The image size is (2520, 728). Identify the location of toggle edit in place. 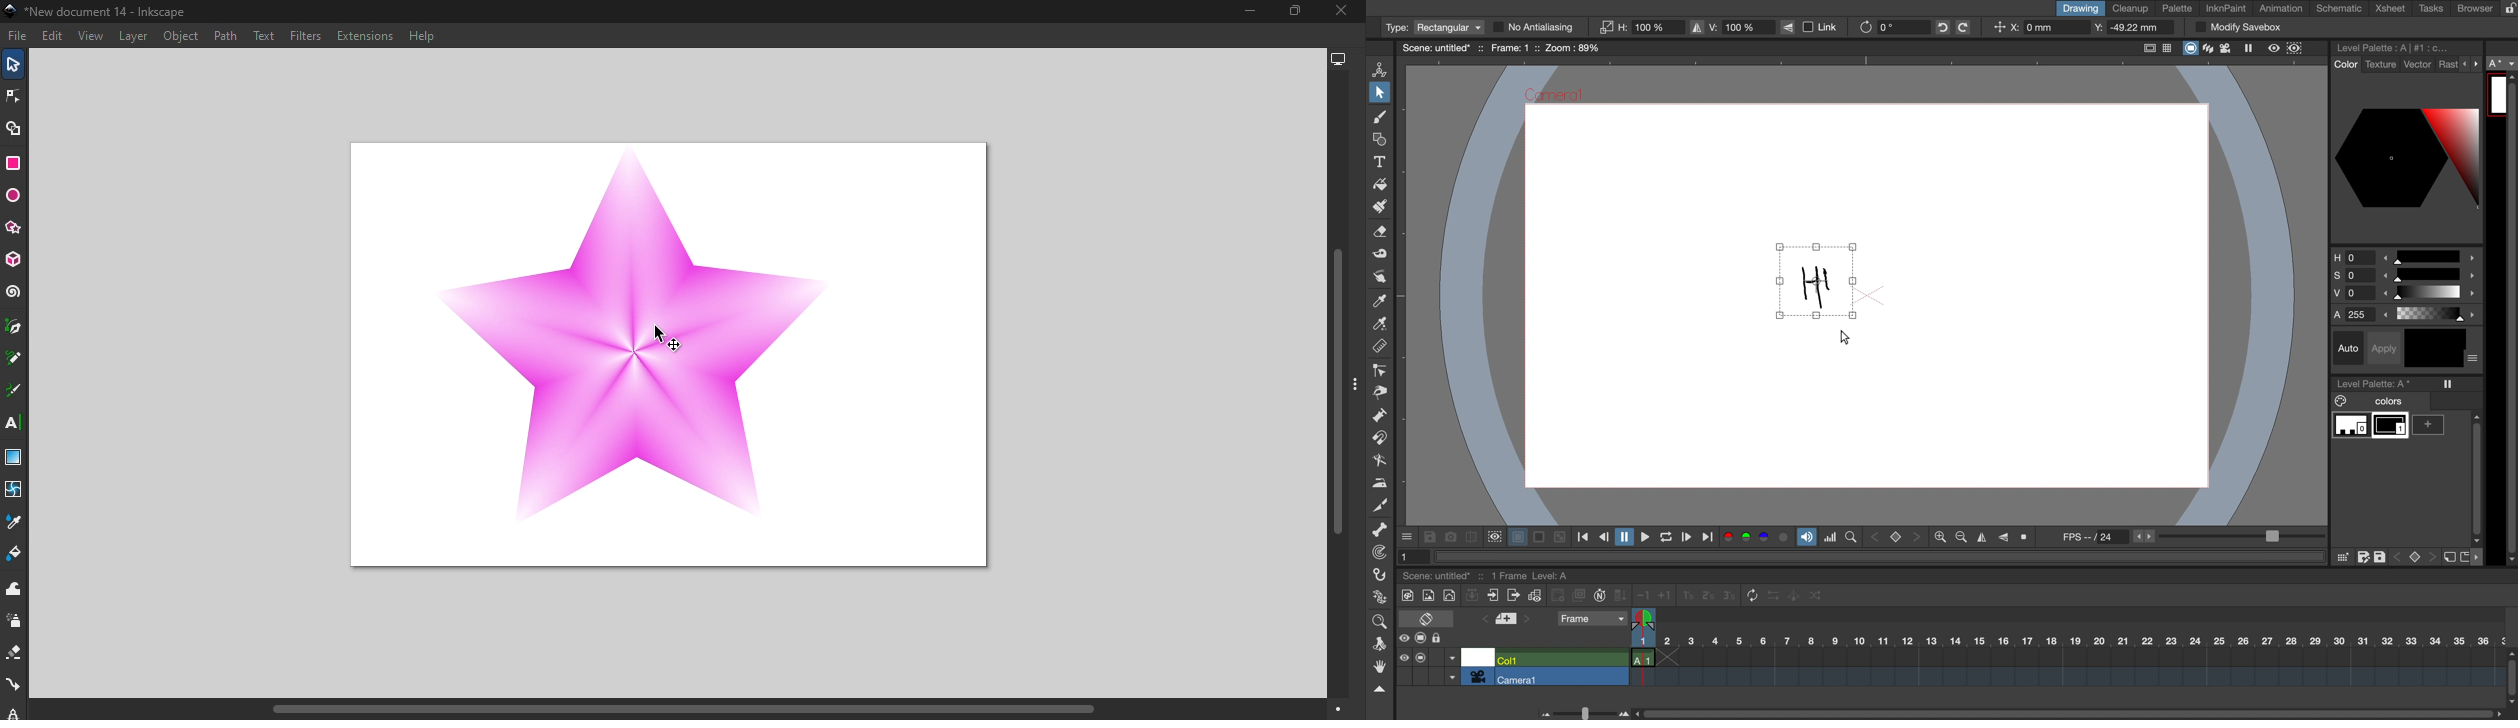
(1535, 597).